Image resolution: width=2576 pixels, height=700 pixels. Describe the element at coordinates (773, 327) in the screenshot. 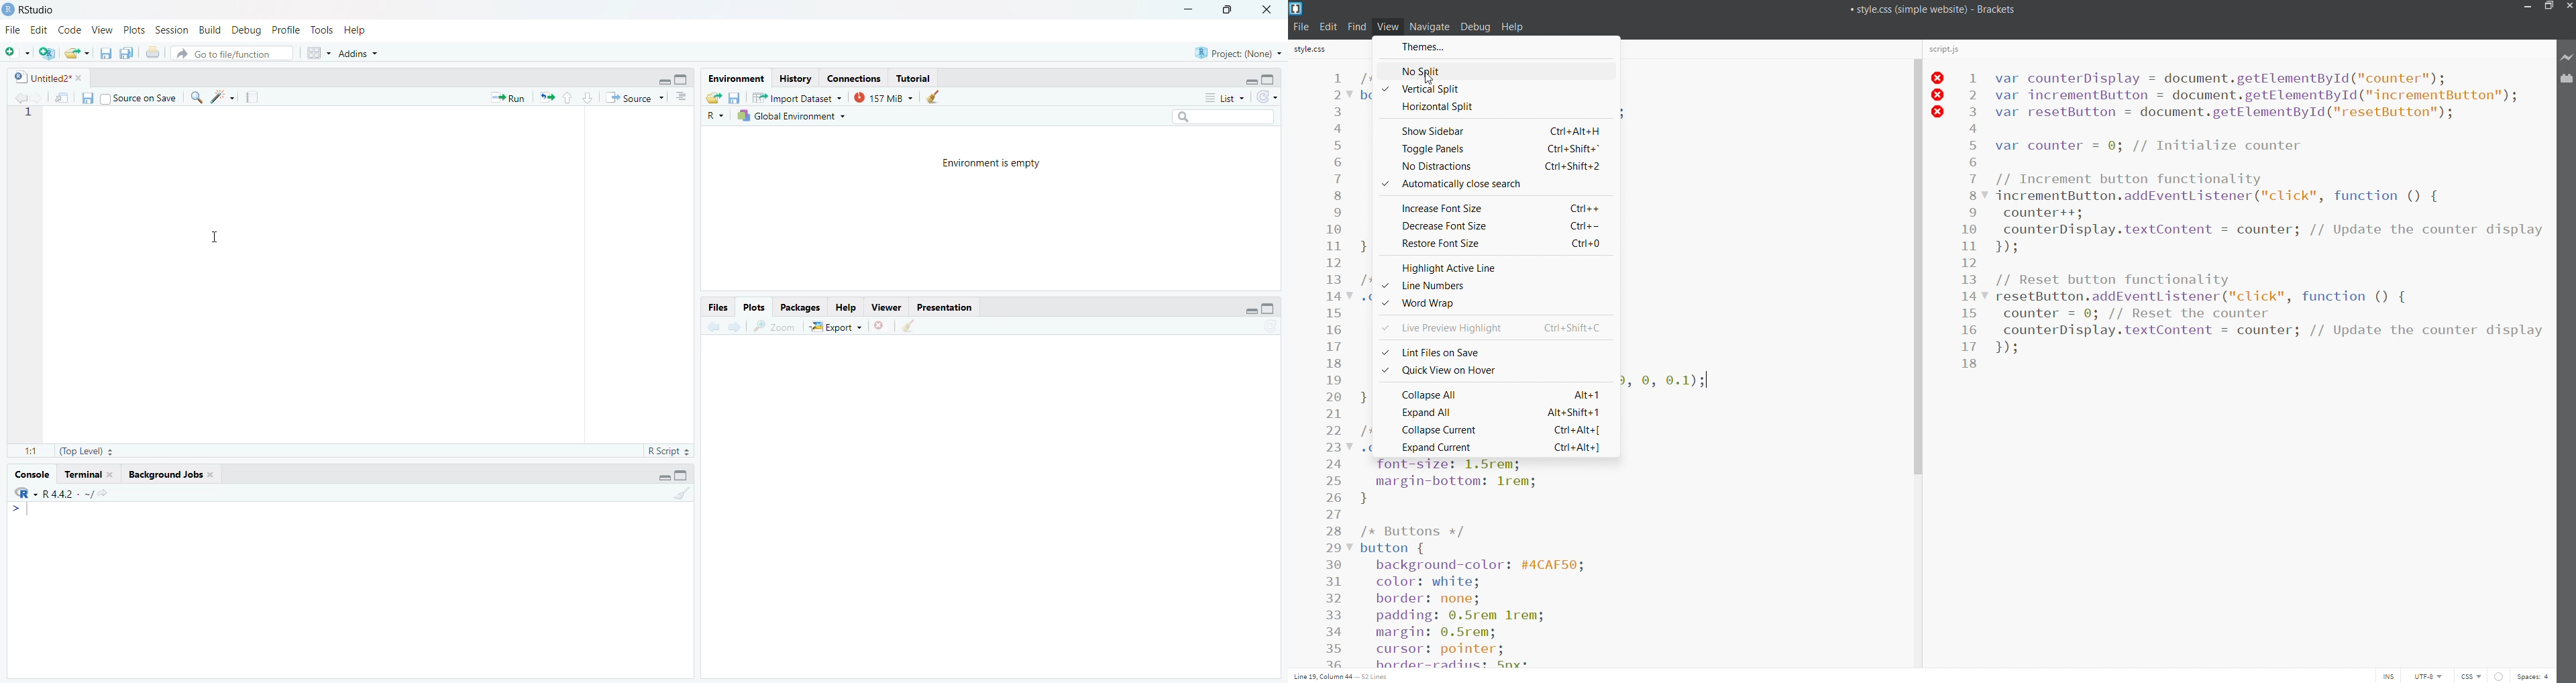

I see `zoom` at that location.